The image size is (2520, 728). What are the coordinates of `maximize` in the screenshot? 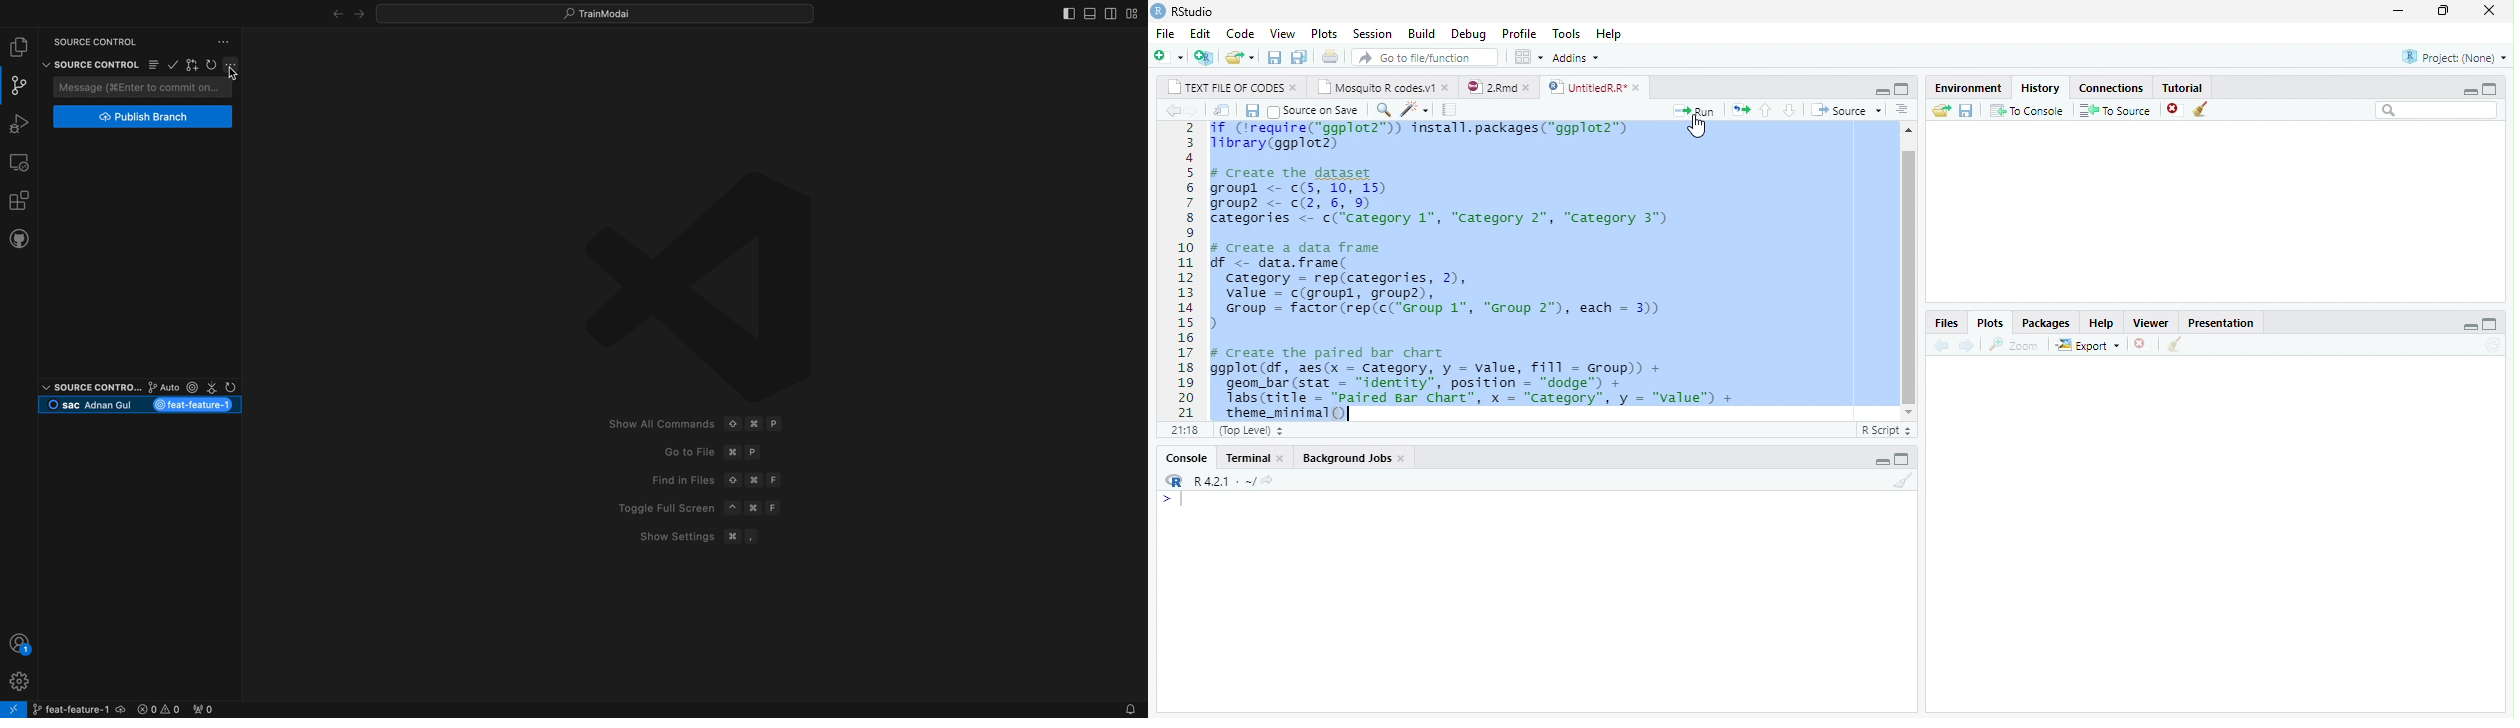 It's located at (1906, 90).